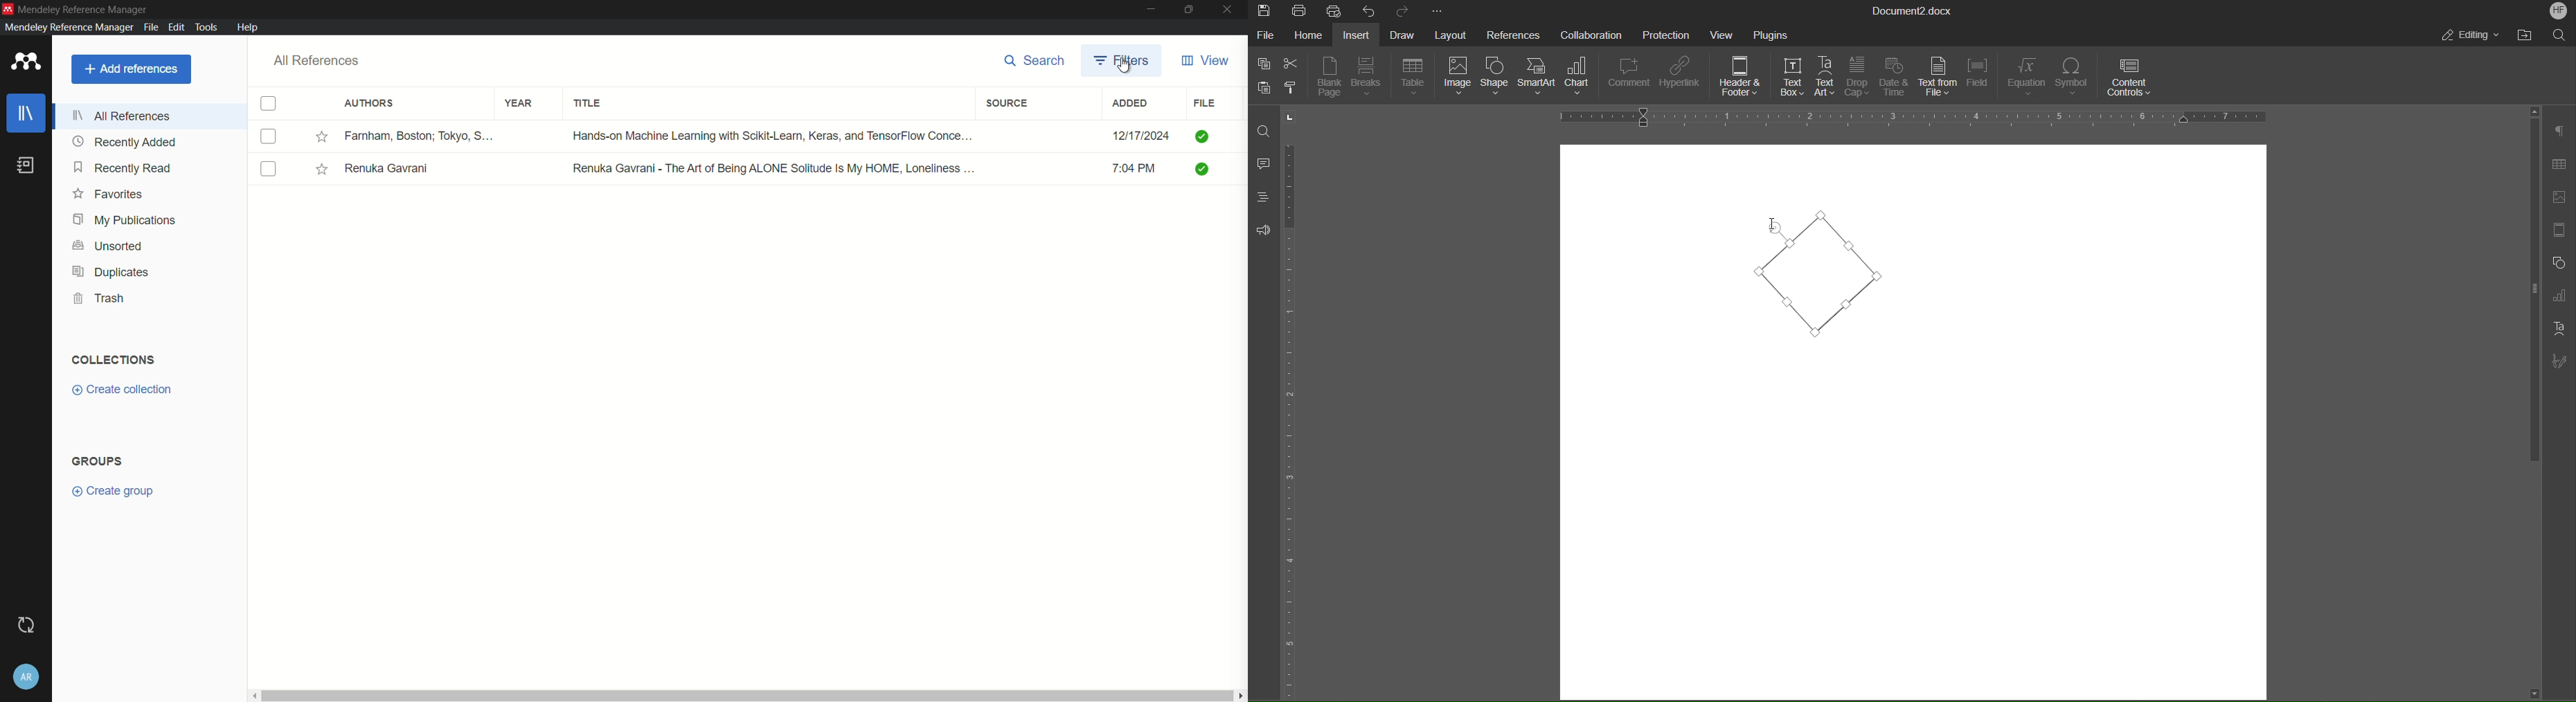  I want to click on Table, so click(1414, 78).